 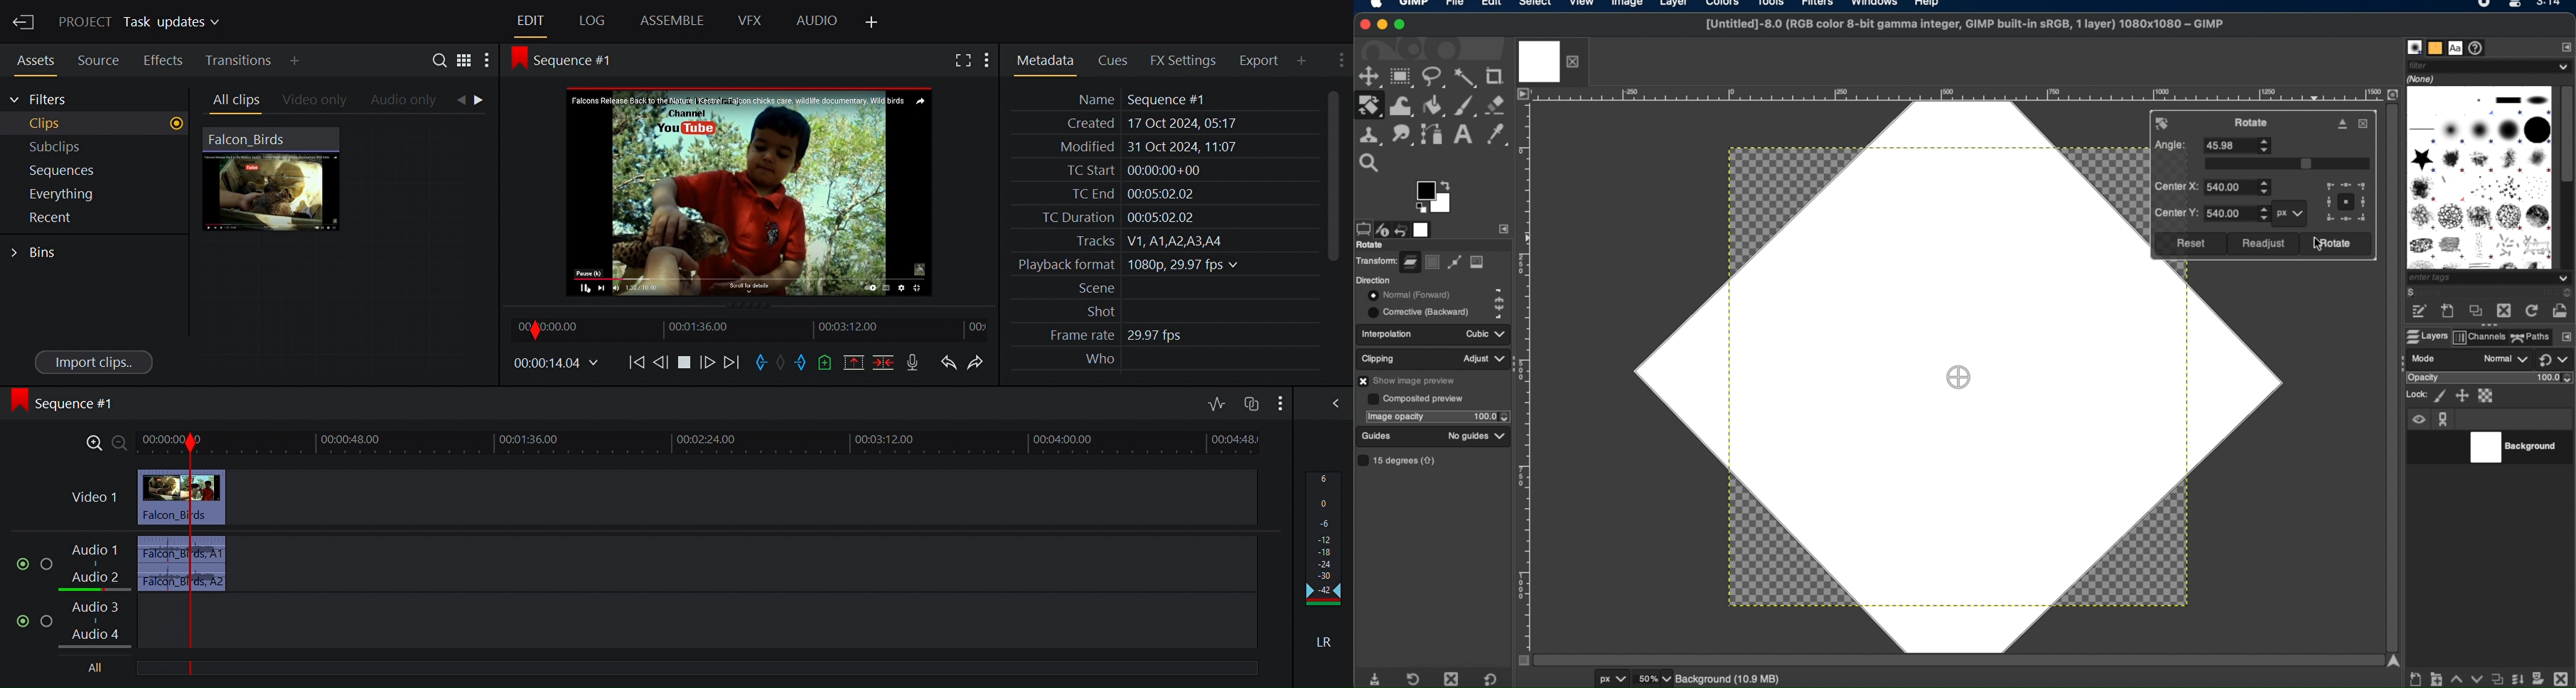 What do you see at coordinates (2288, 164) in the screenshot?
I see `slider` at bounding box center [2288, 164].